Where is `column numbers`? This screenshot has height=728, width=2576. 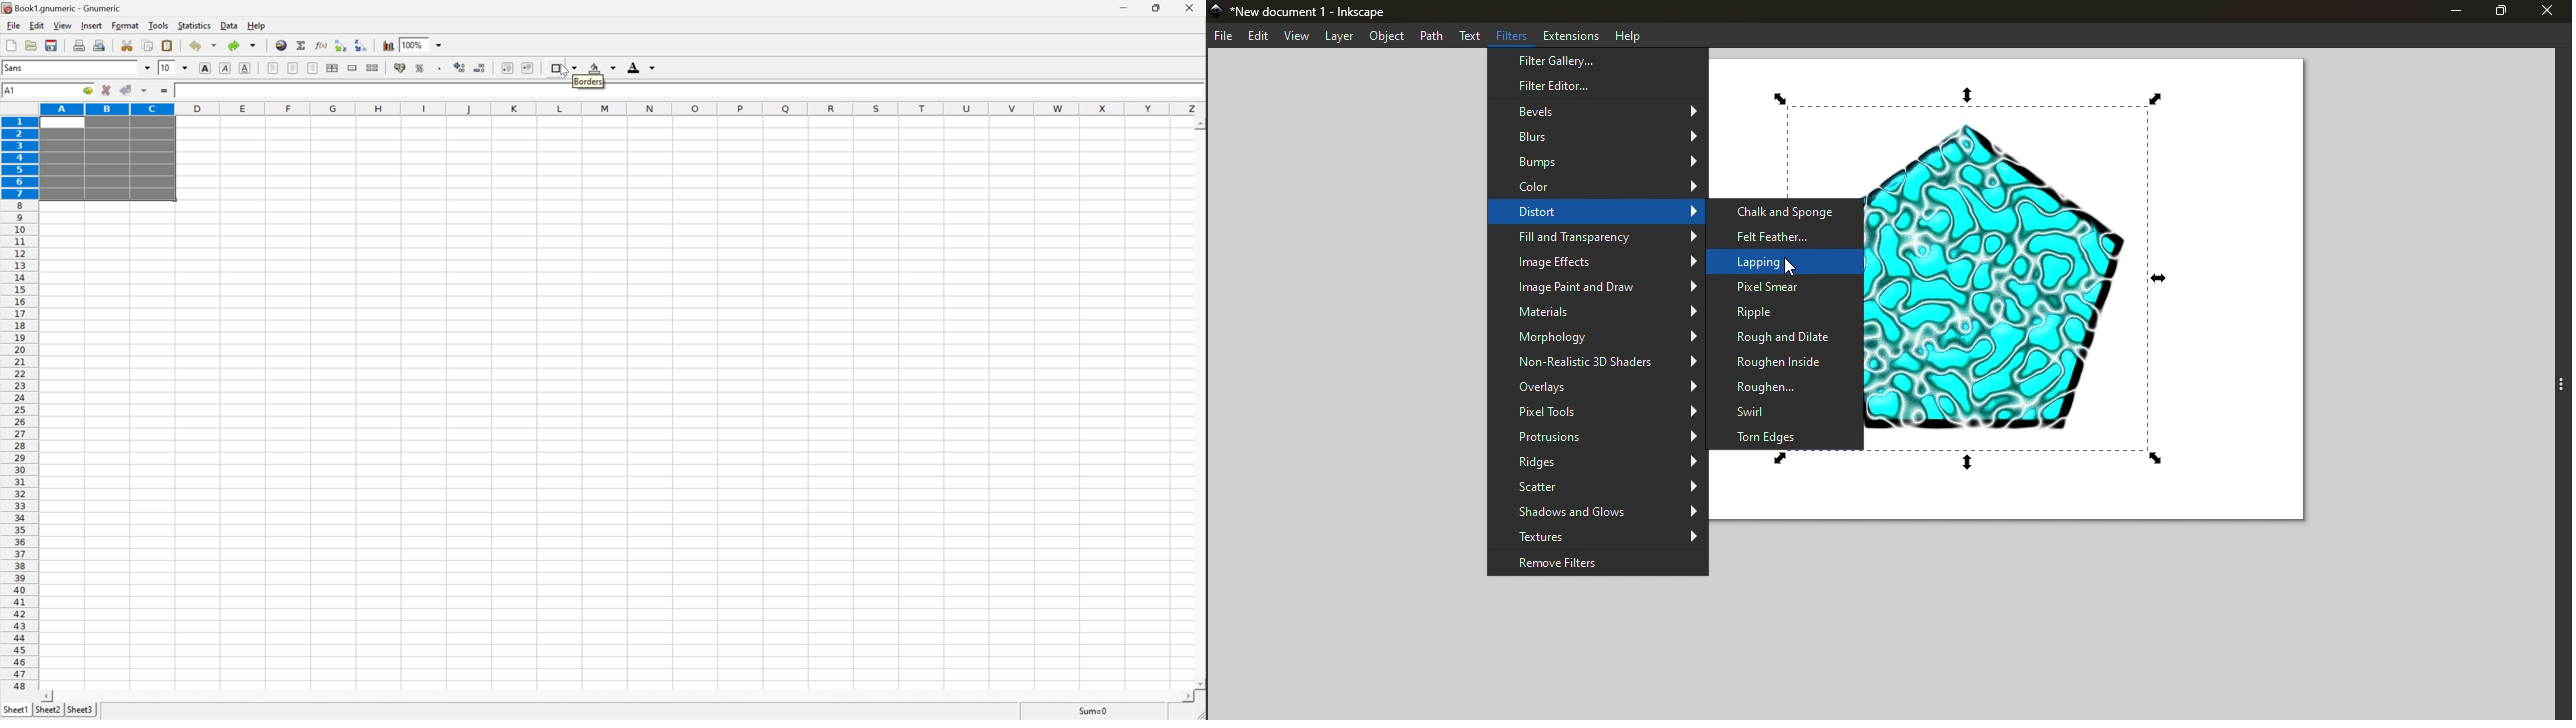
column numbers is located at coordinates (623, 108).